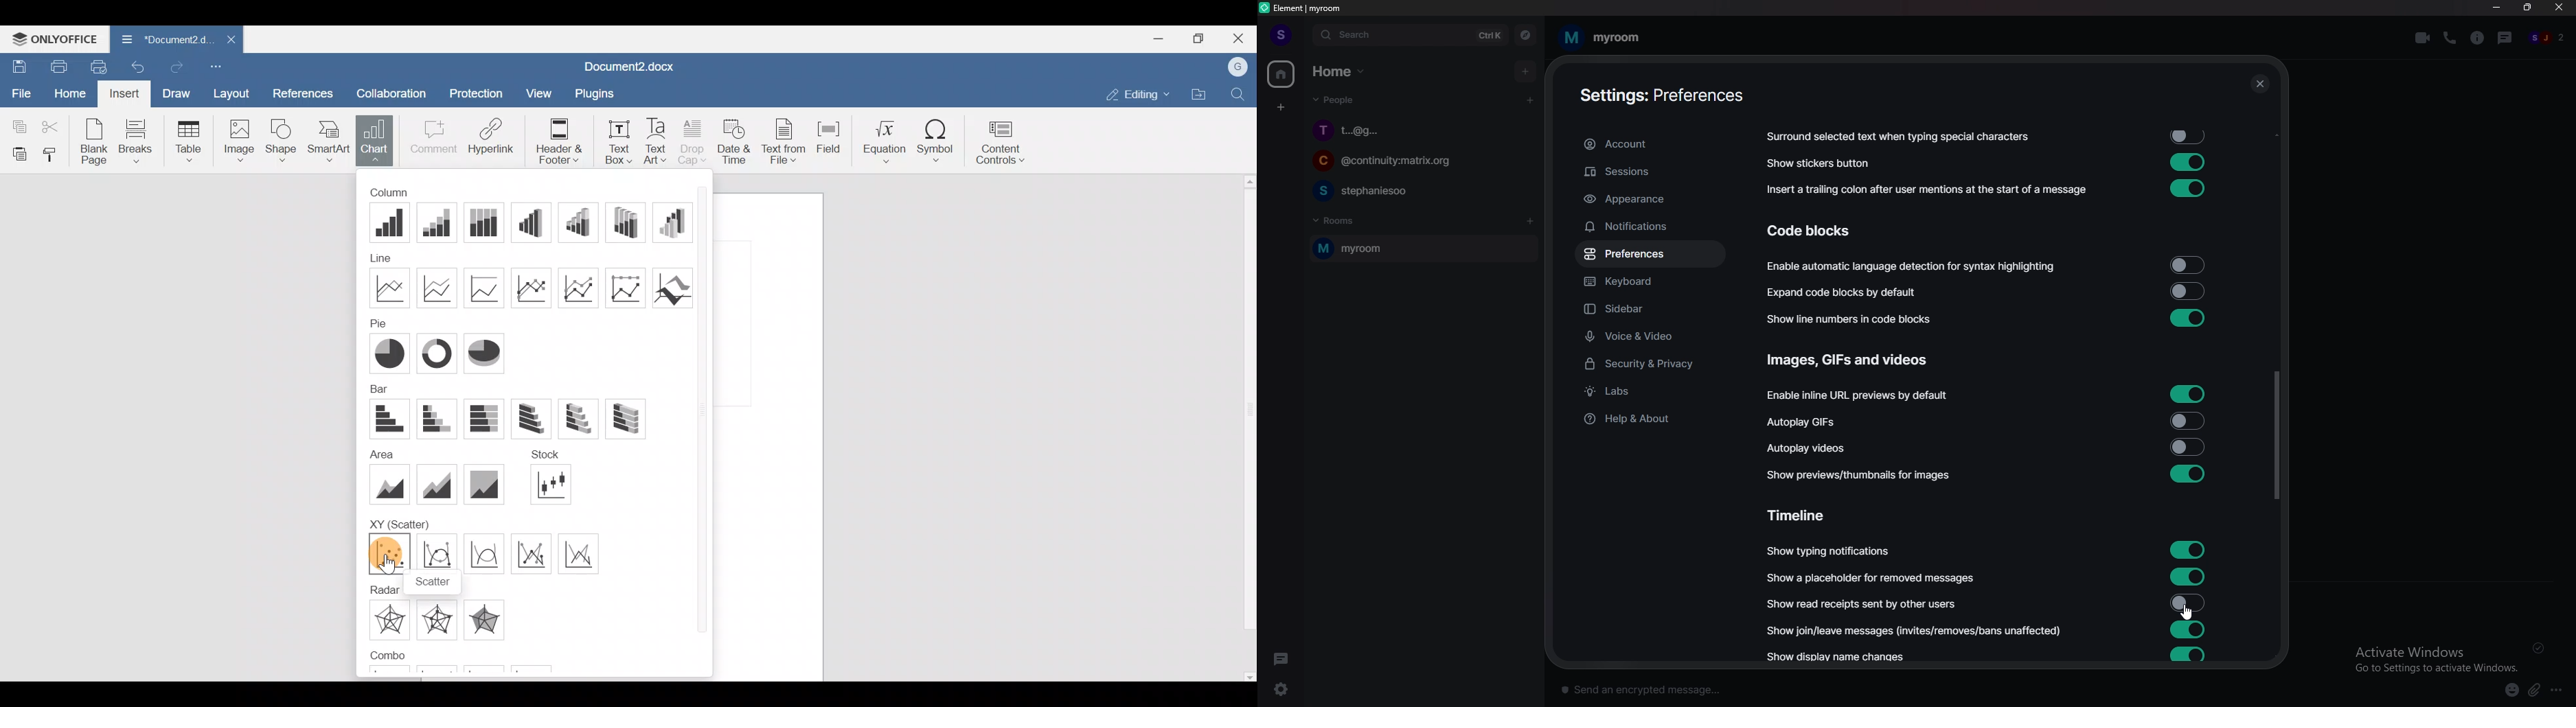 The image size is (2576, 728). What do you see at coordinates (2478, 38) in the screenshot?
I see `room info` at bounding box center [2478, 38].